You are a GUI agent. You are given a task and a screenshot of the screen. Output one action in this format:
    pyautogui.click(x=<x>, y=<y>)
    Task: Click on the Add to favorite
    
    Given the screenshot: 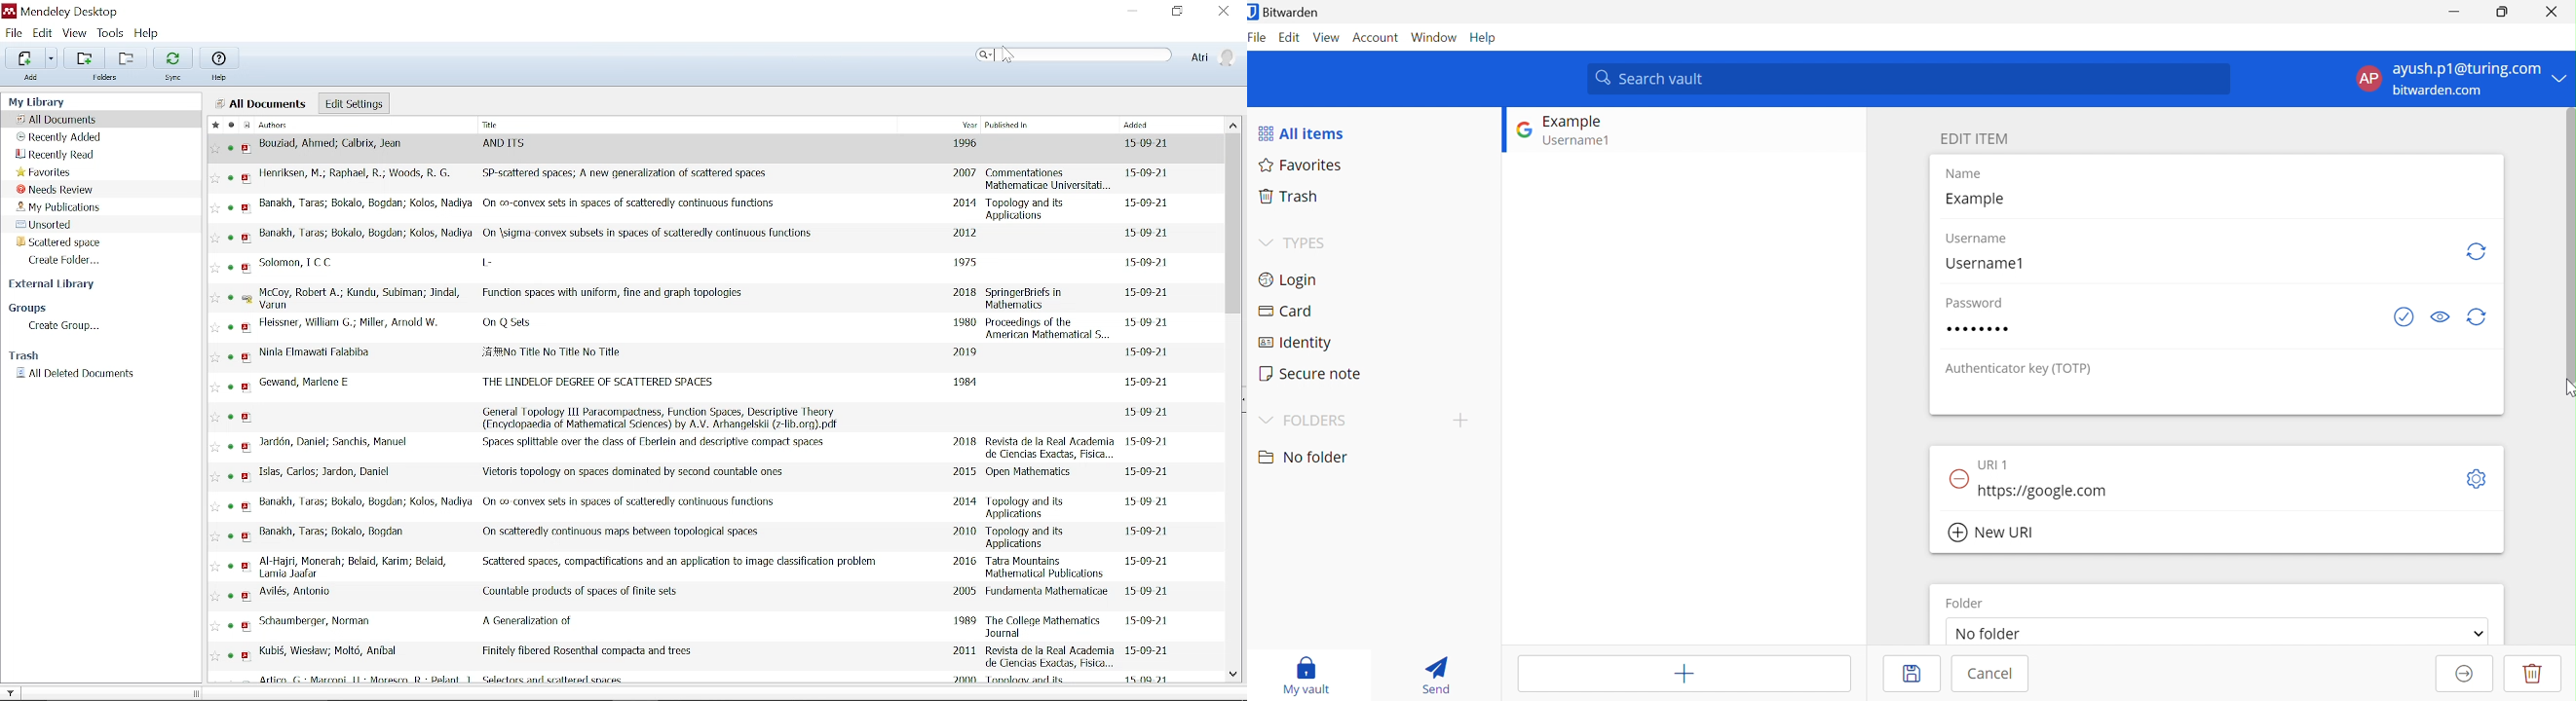 What is the action you would take?
    pyautogui.click(x=216, y=208)
    